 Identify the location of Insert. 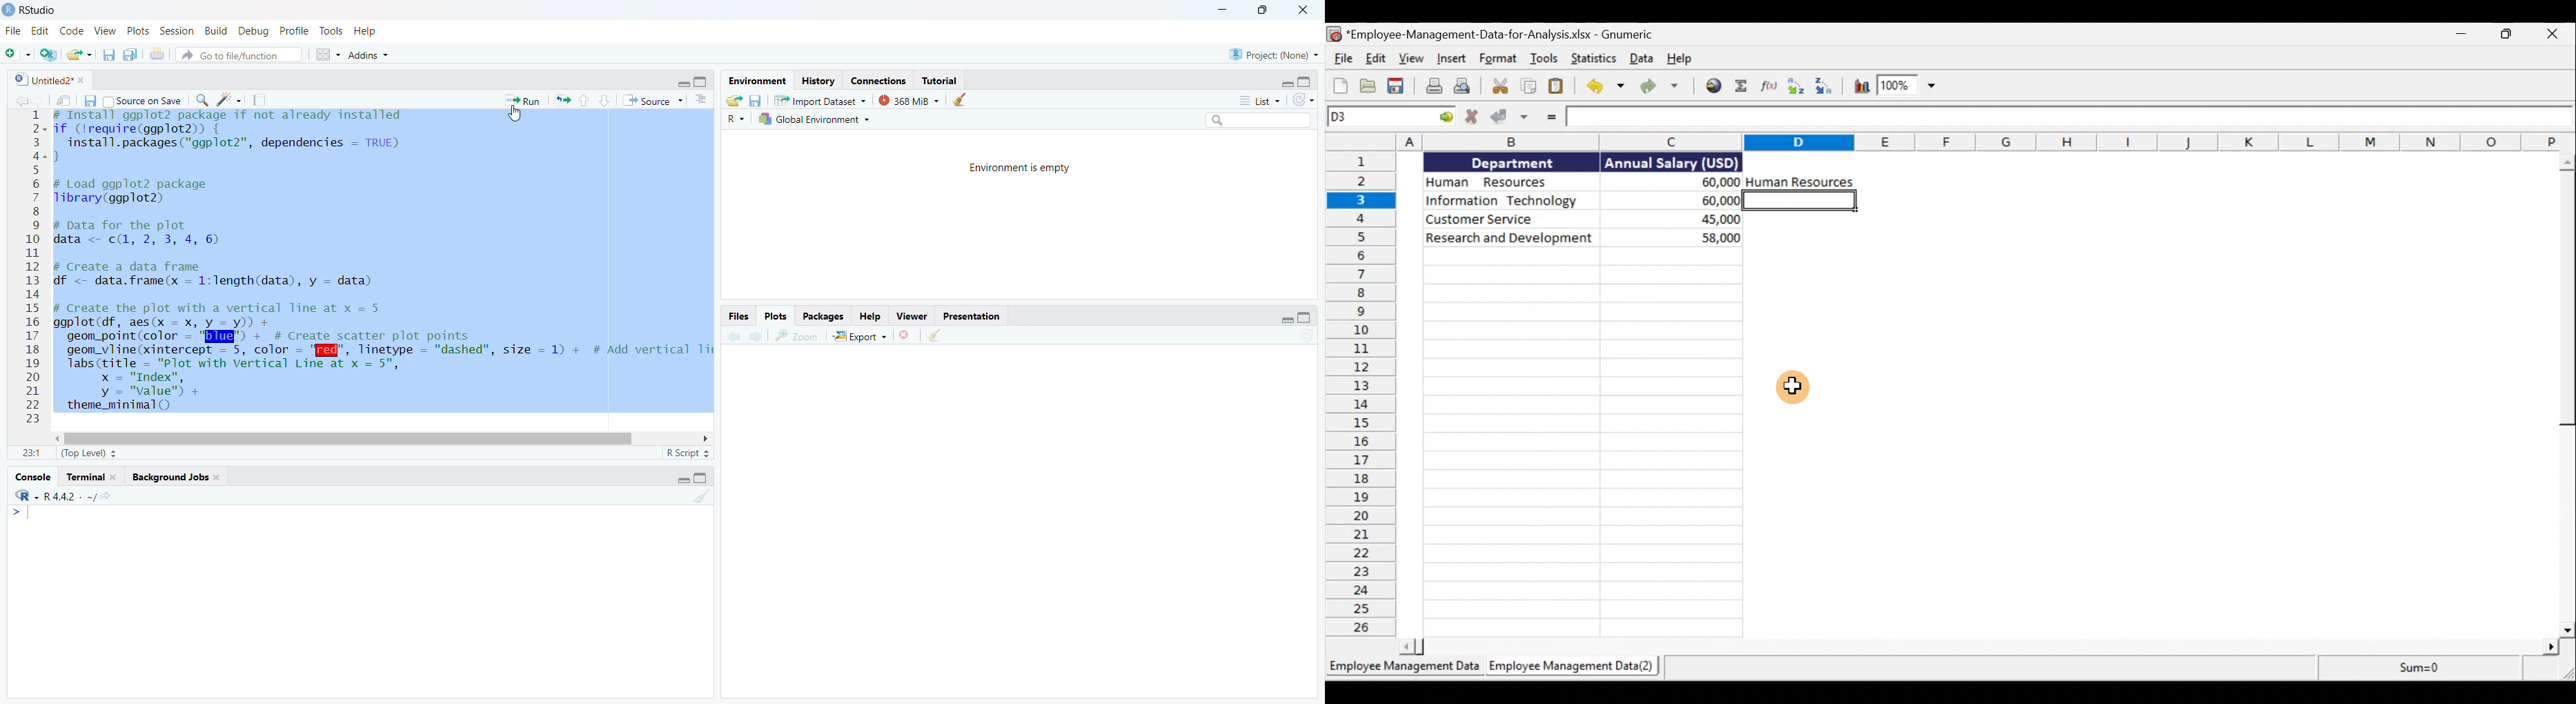
(1451, 56).